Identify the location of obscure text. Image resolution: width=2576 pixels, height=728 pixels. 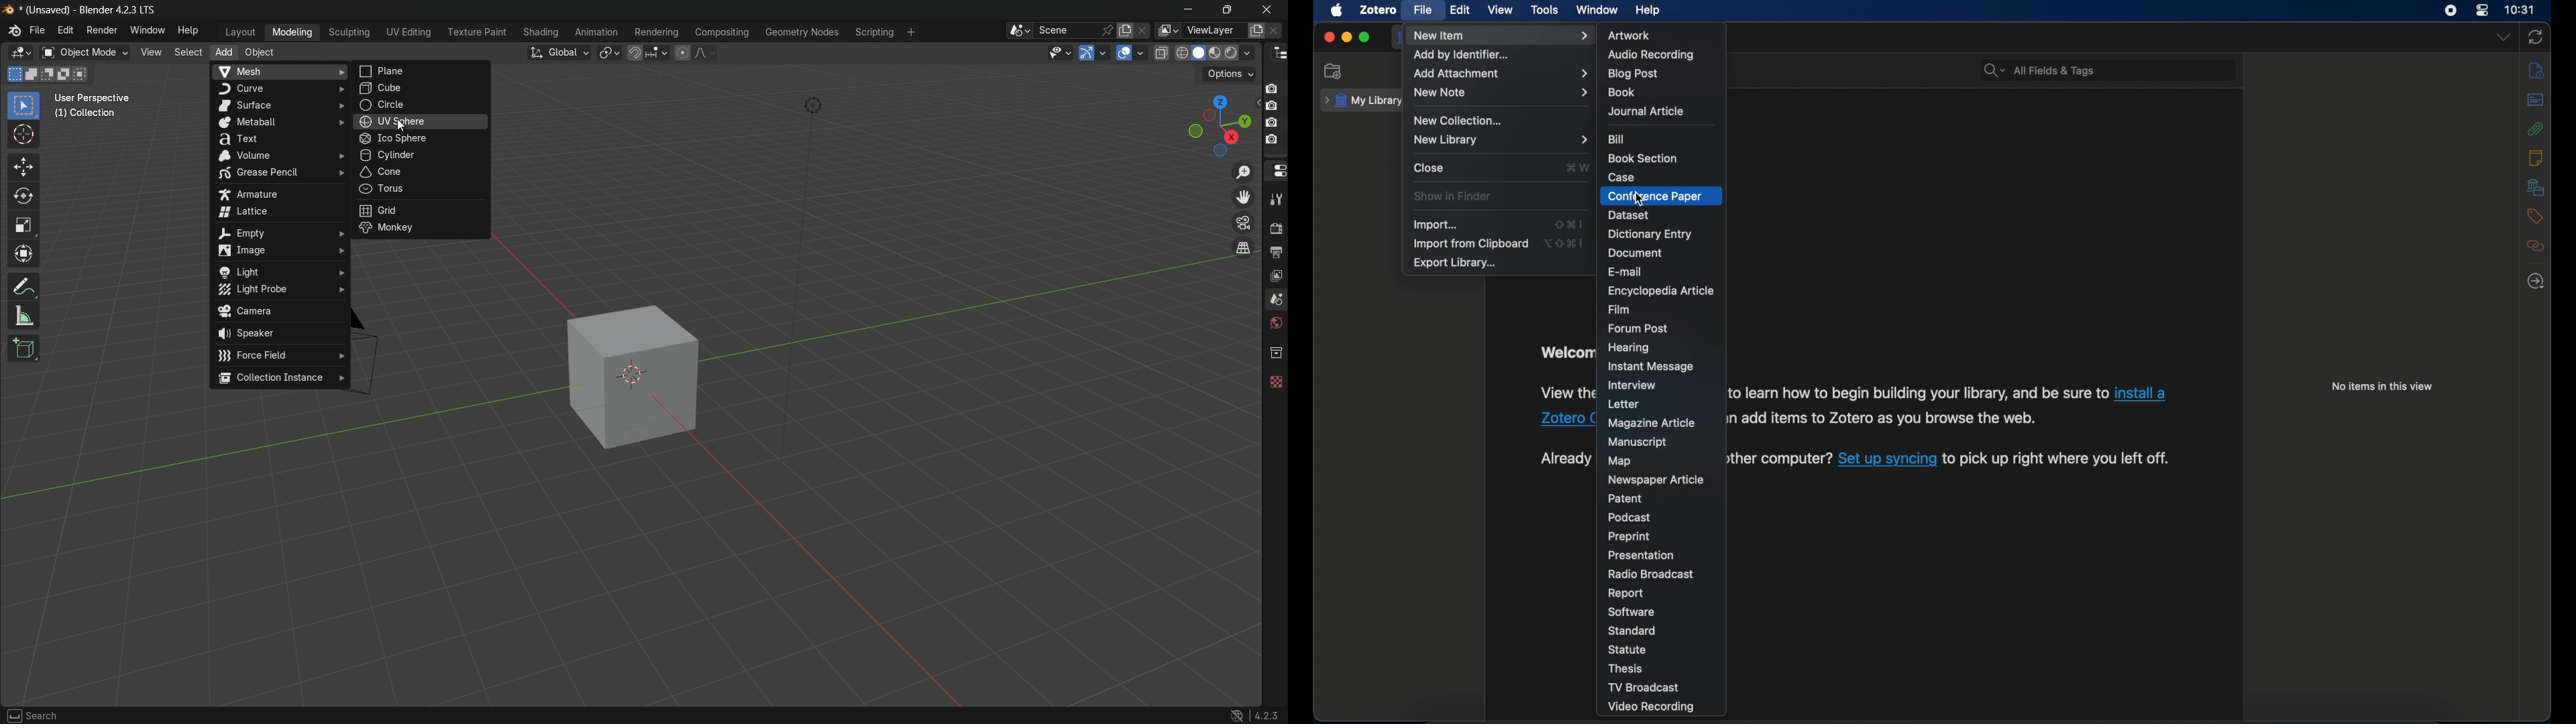
(1566, 353).